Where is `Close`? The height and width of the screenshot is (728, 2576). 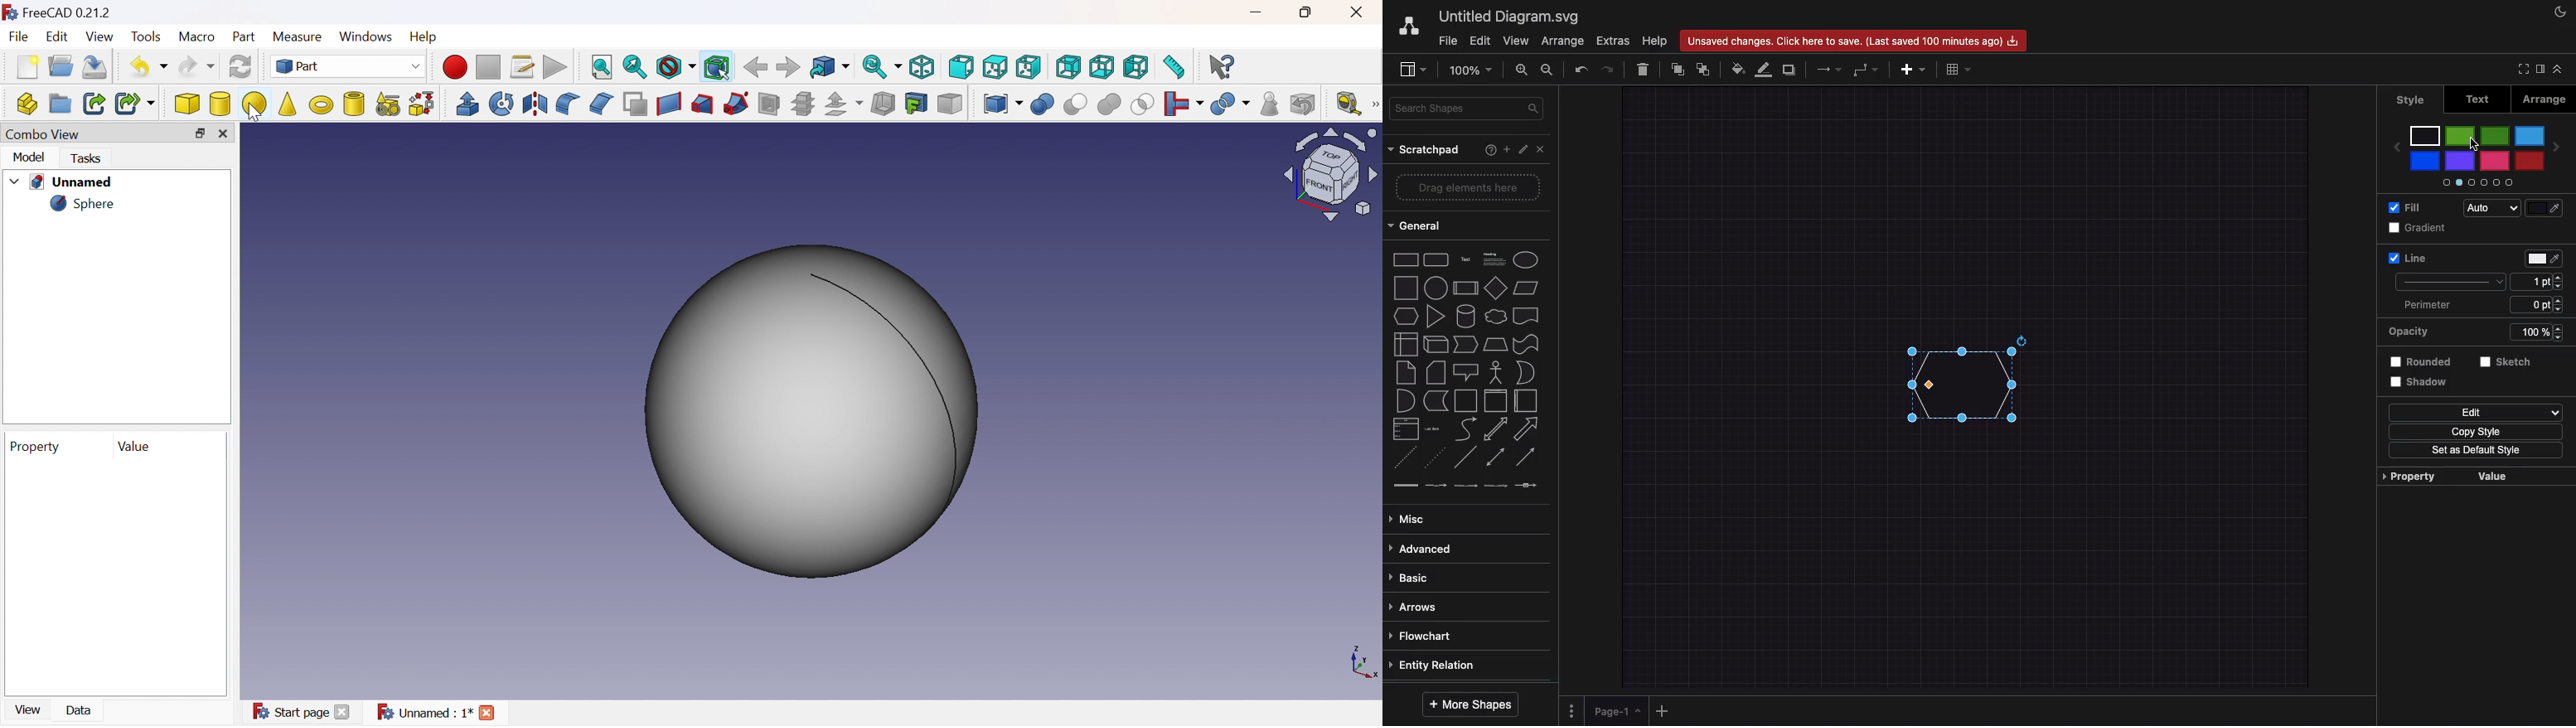 Close is located at coordinates (1542, 149).